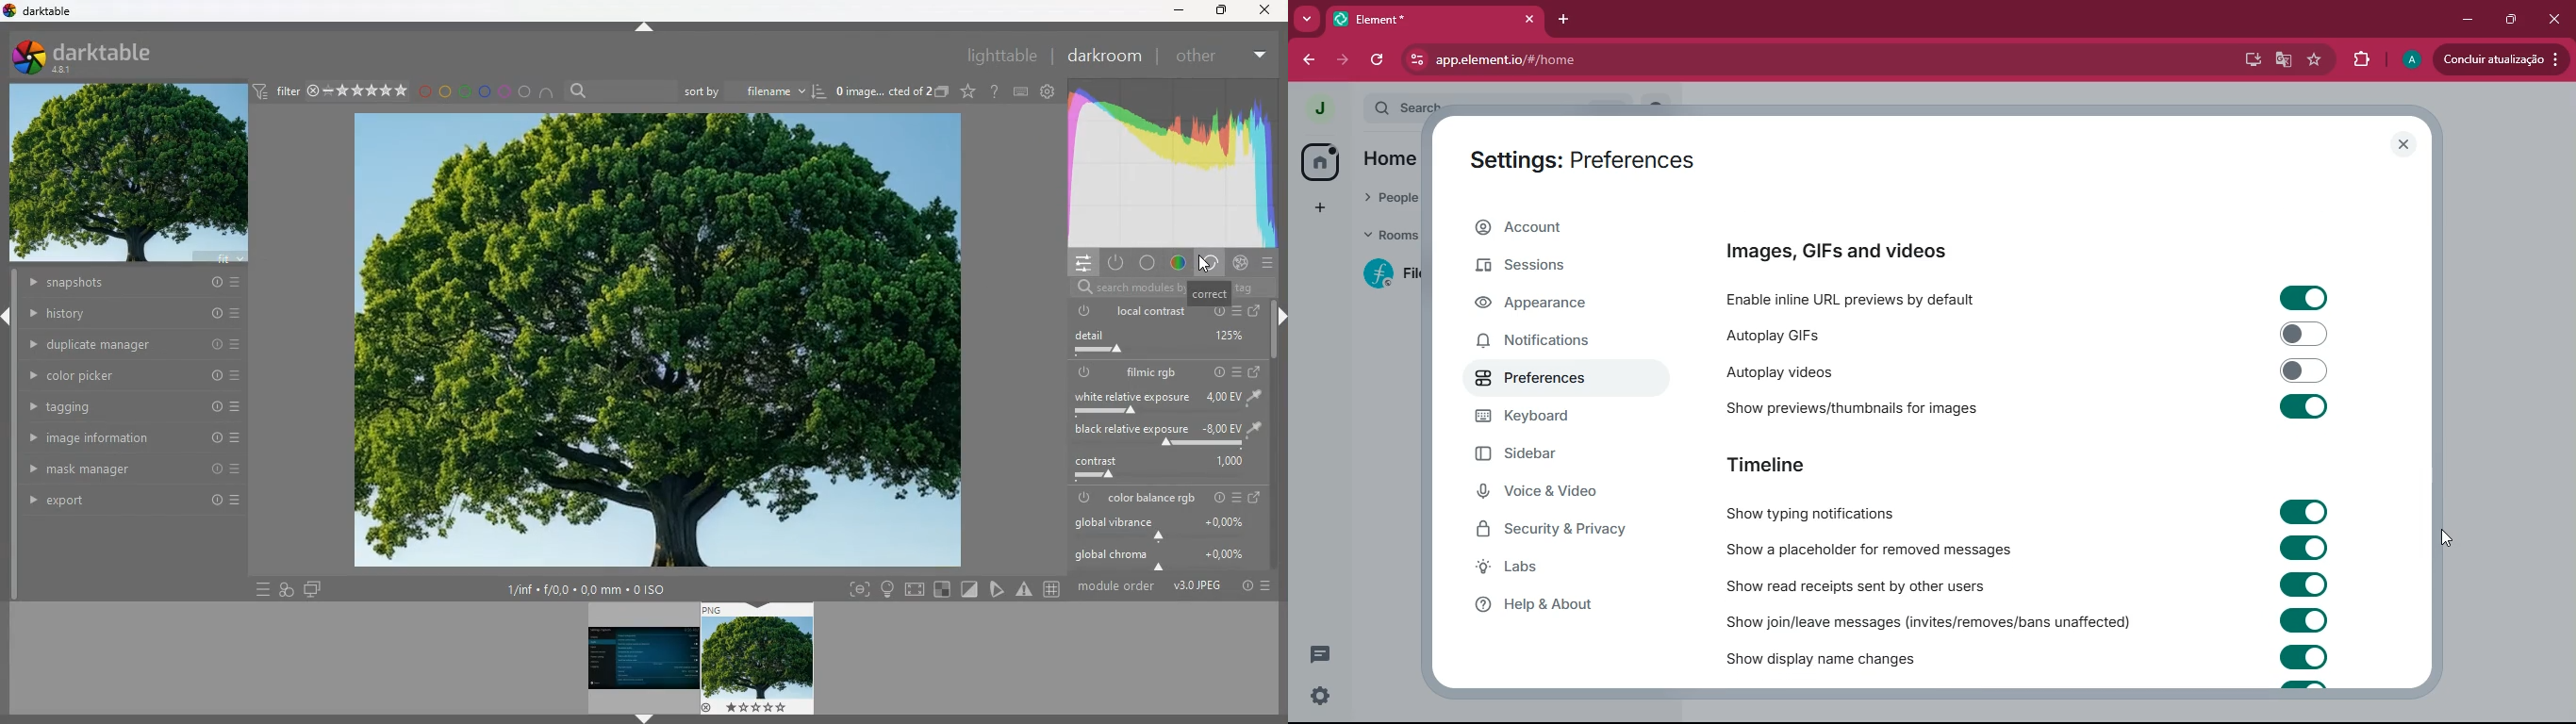 This screenshot has width=2576, height=728. Describe the element at coordinates (465, 91) in the screenshot. I see `green` at that location.